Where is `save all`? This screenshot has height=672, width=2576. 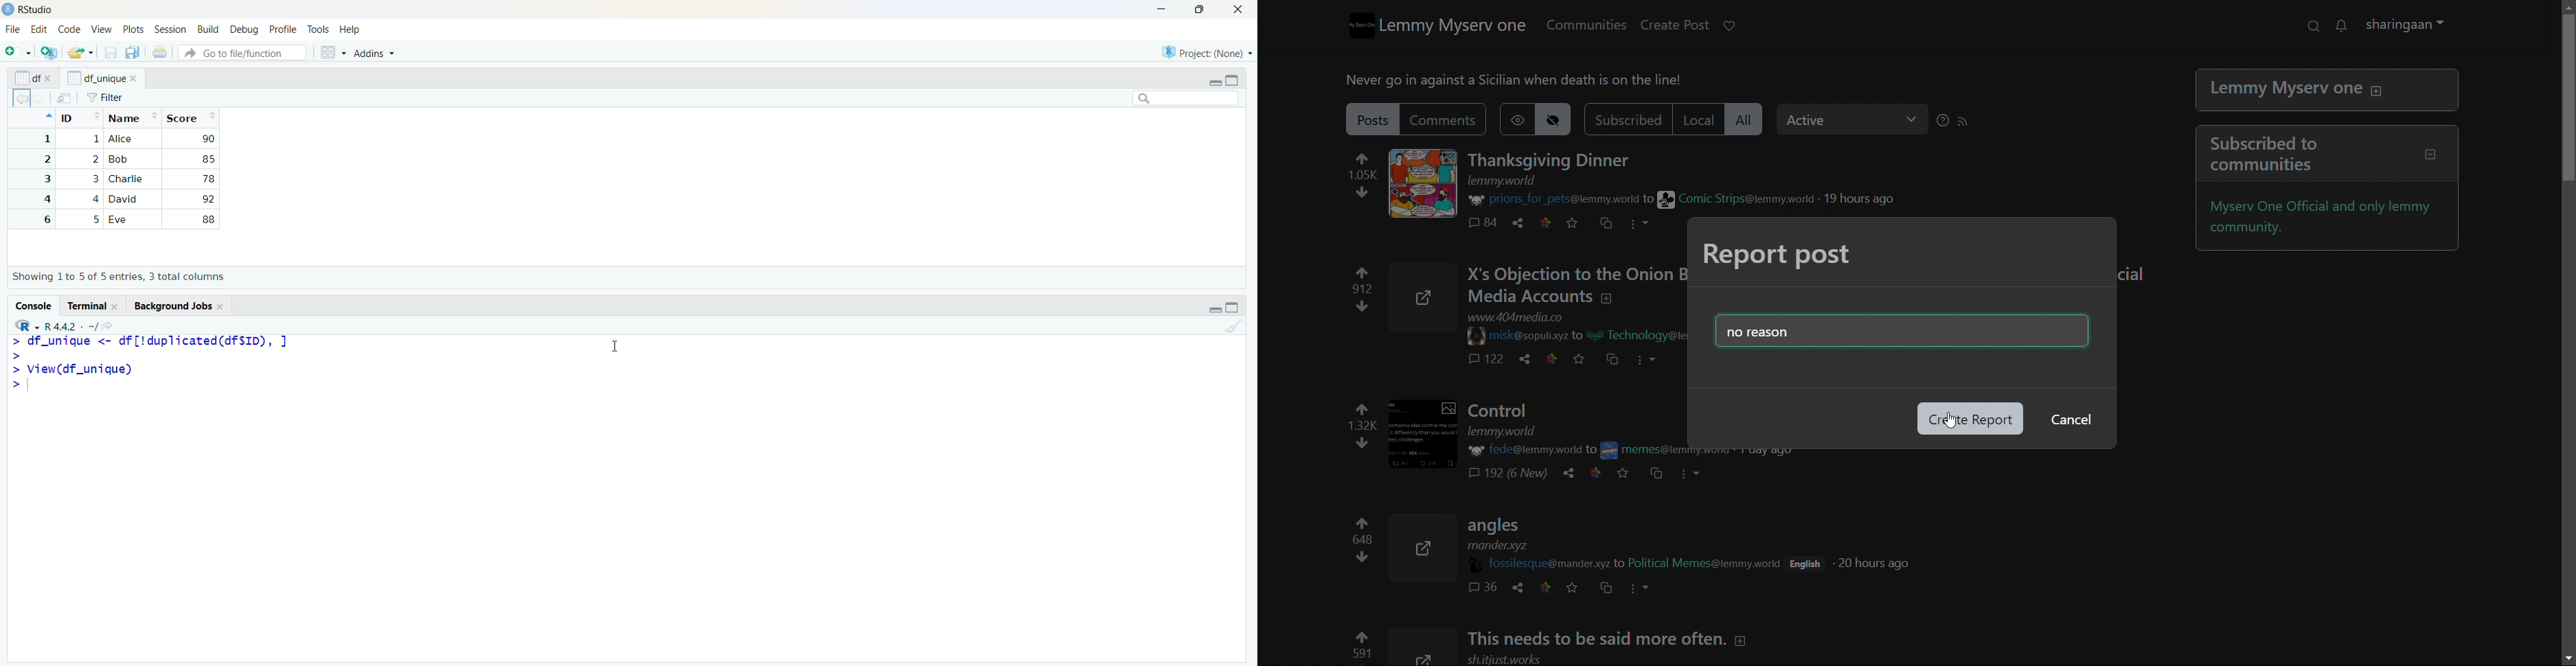 save all is located at coordinates (134, 53).